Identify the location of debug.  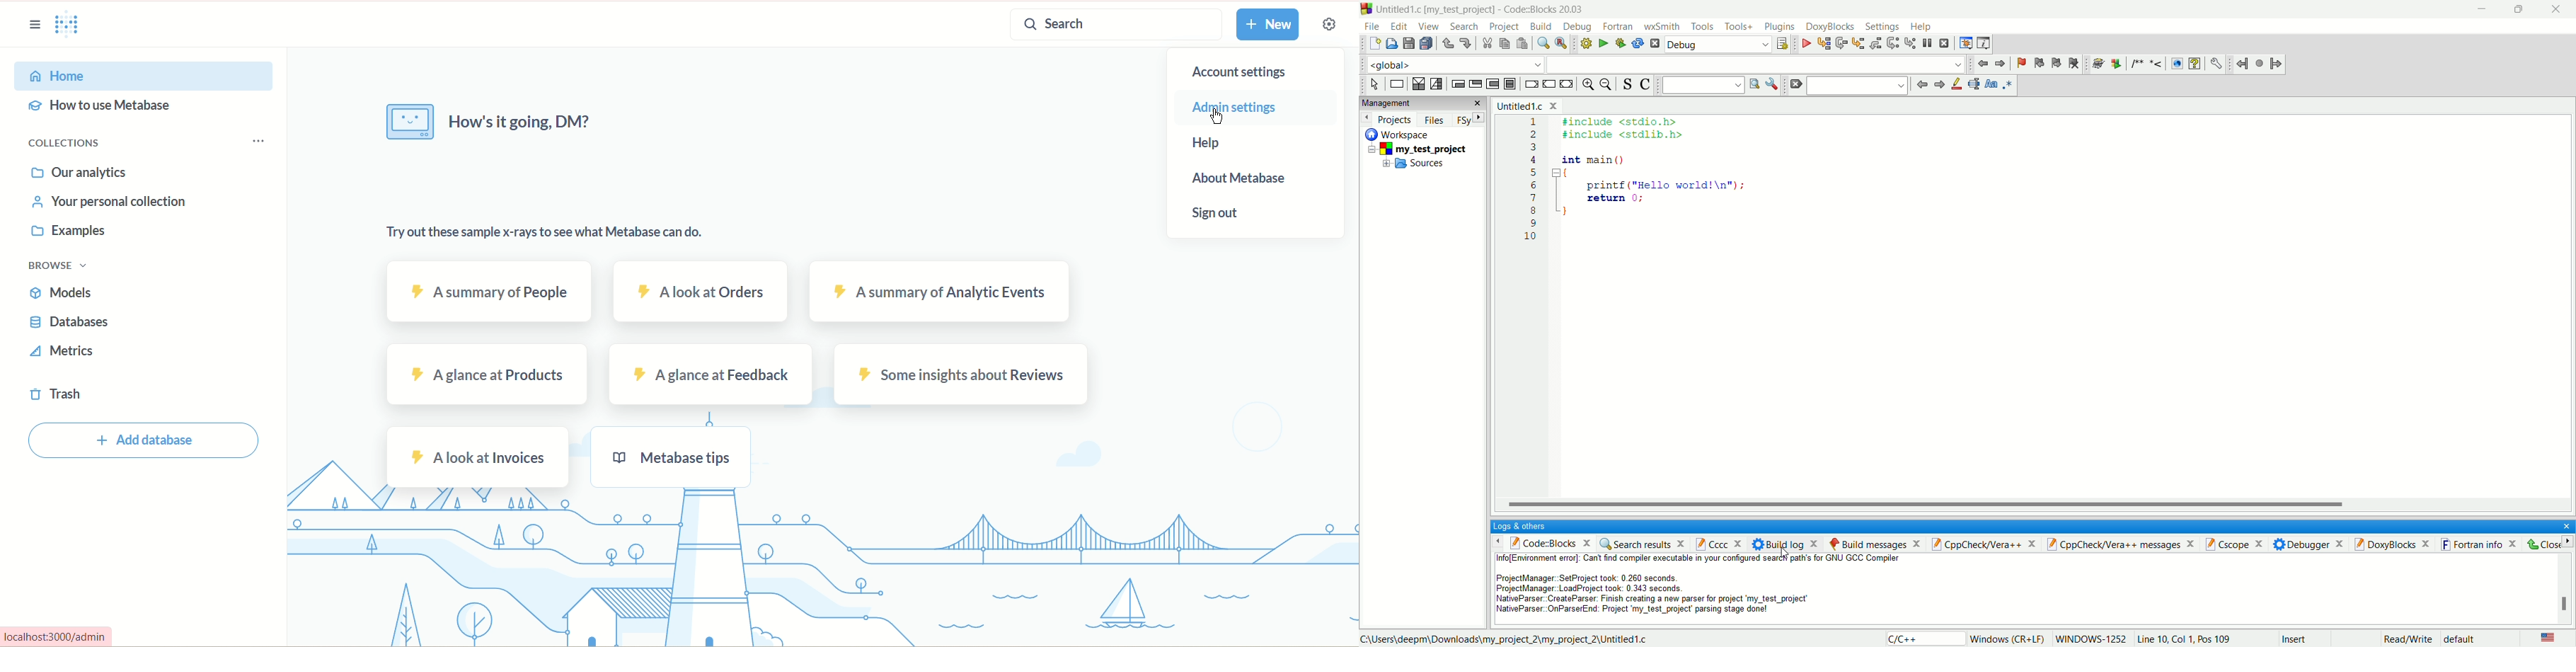
(1577, 27).